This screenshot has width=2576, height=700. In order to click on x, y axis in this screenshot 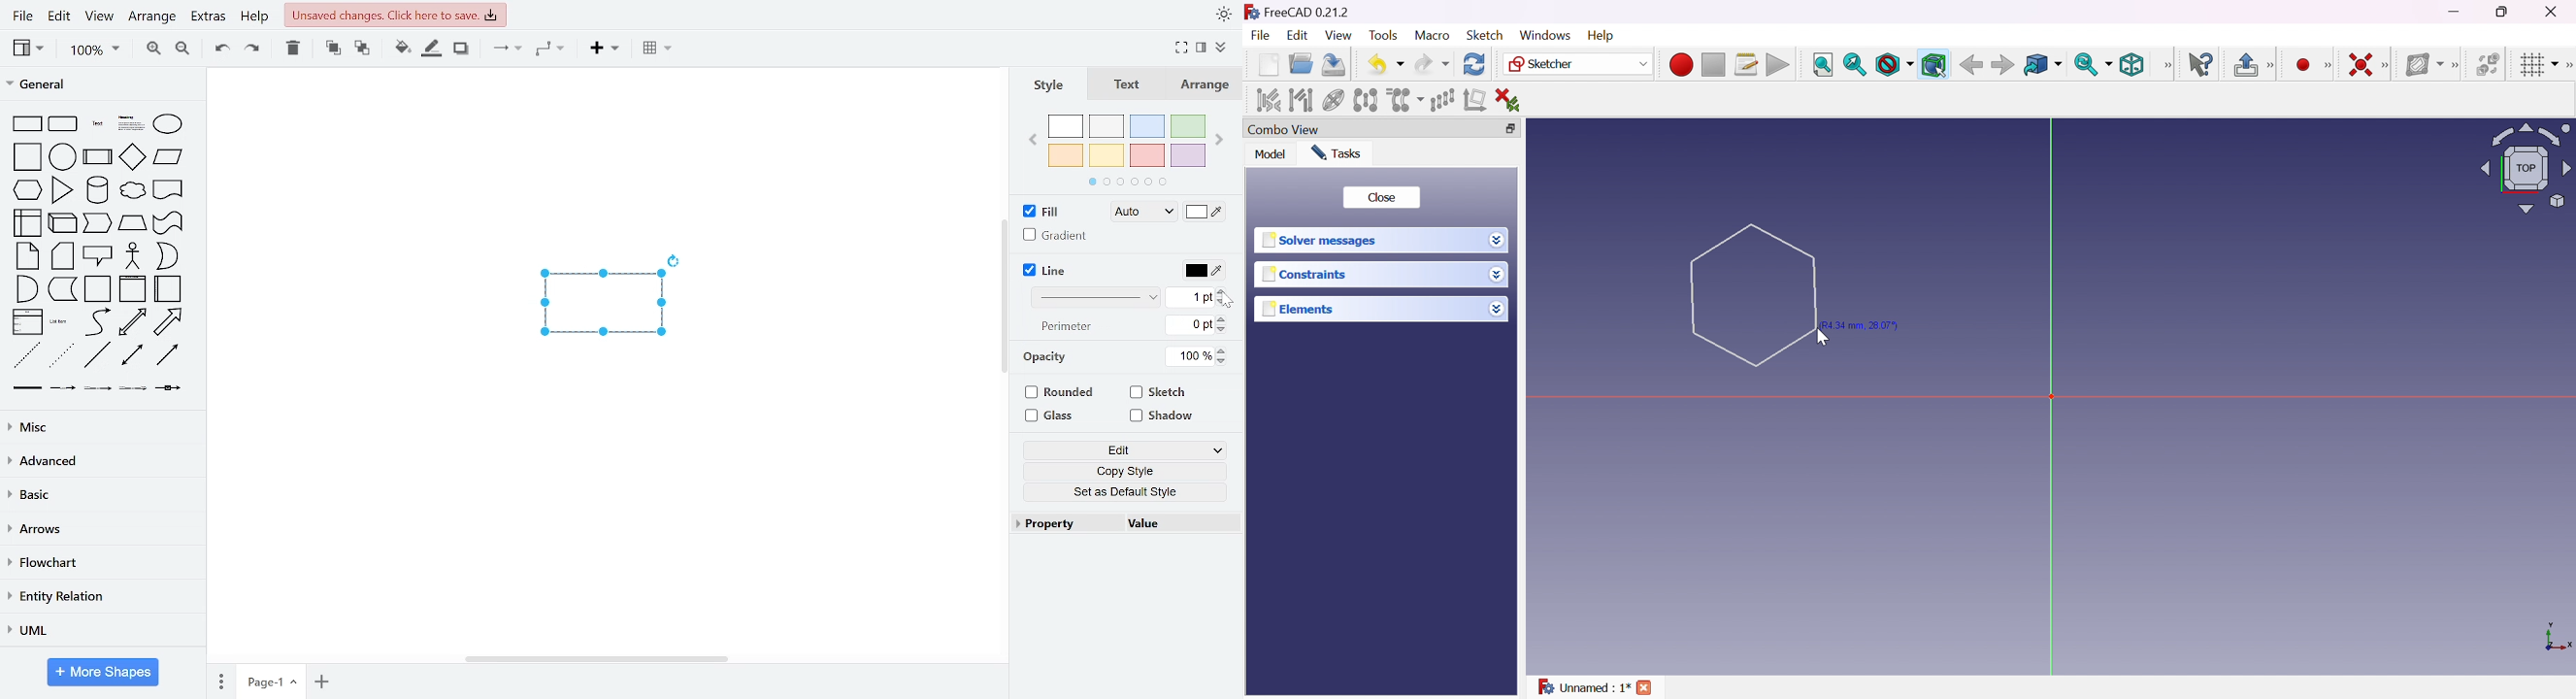, I will do `click(2556, 639)`.